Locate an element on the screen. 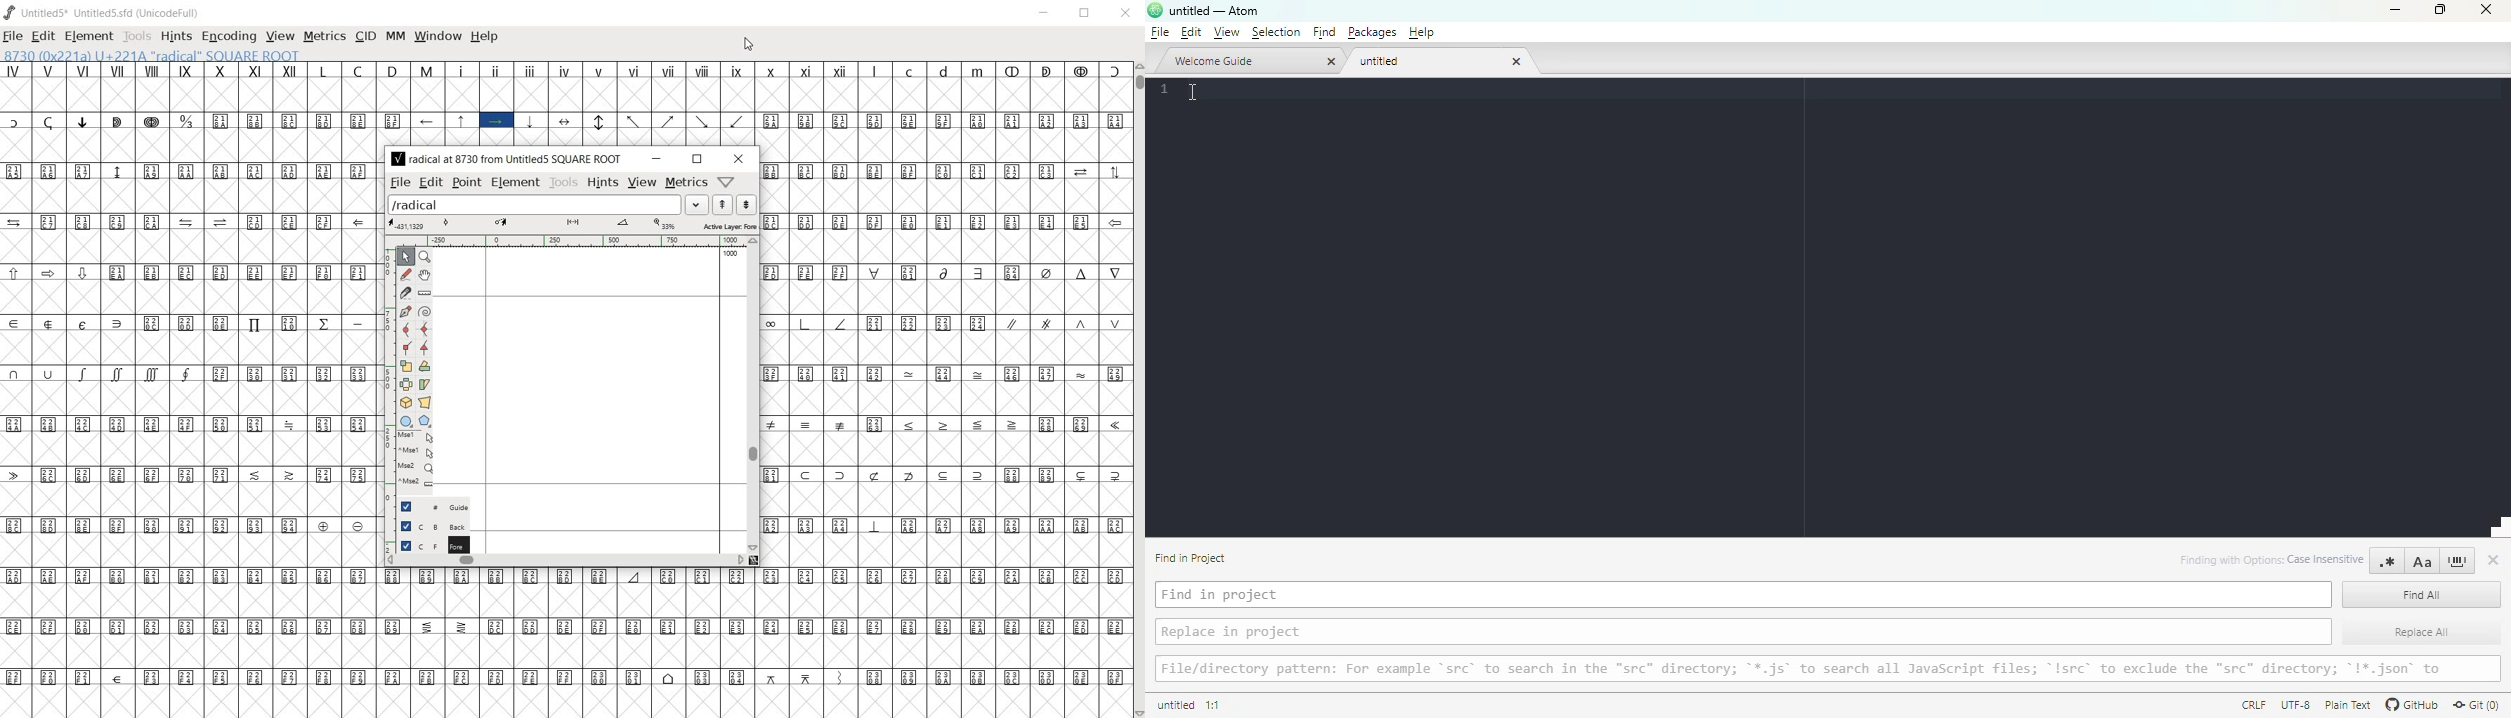 This screenshot has height=728, width=2520. line numbers is located at coordinates (1163, 89).